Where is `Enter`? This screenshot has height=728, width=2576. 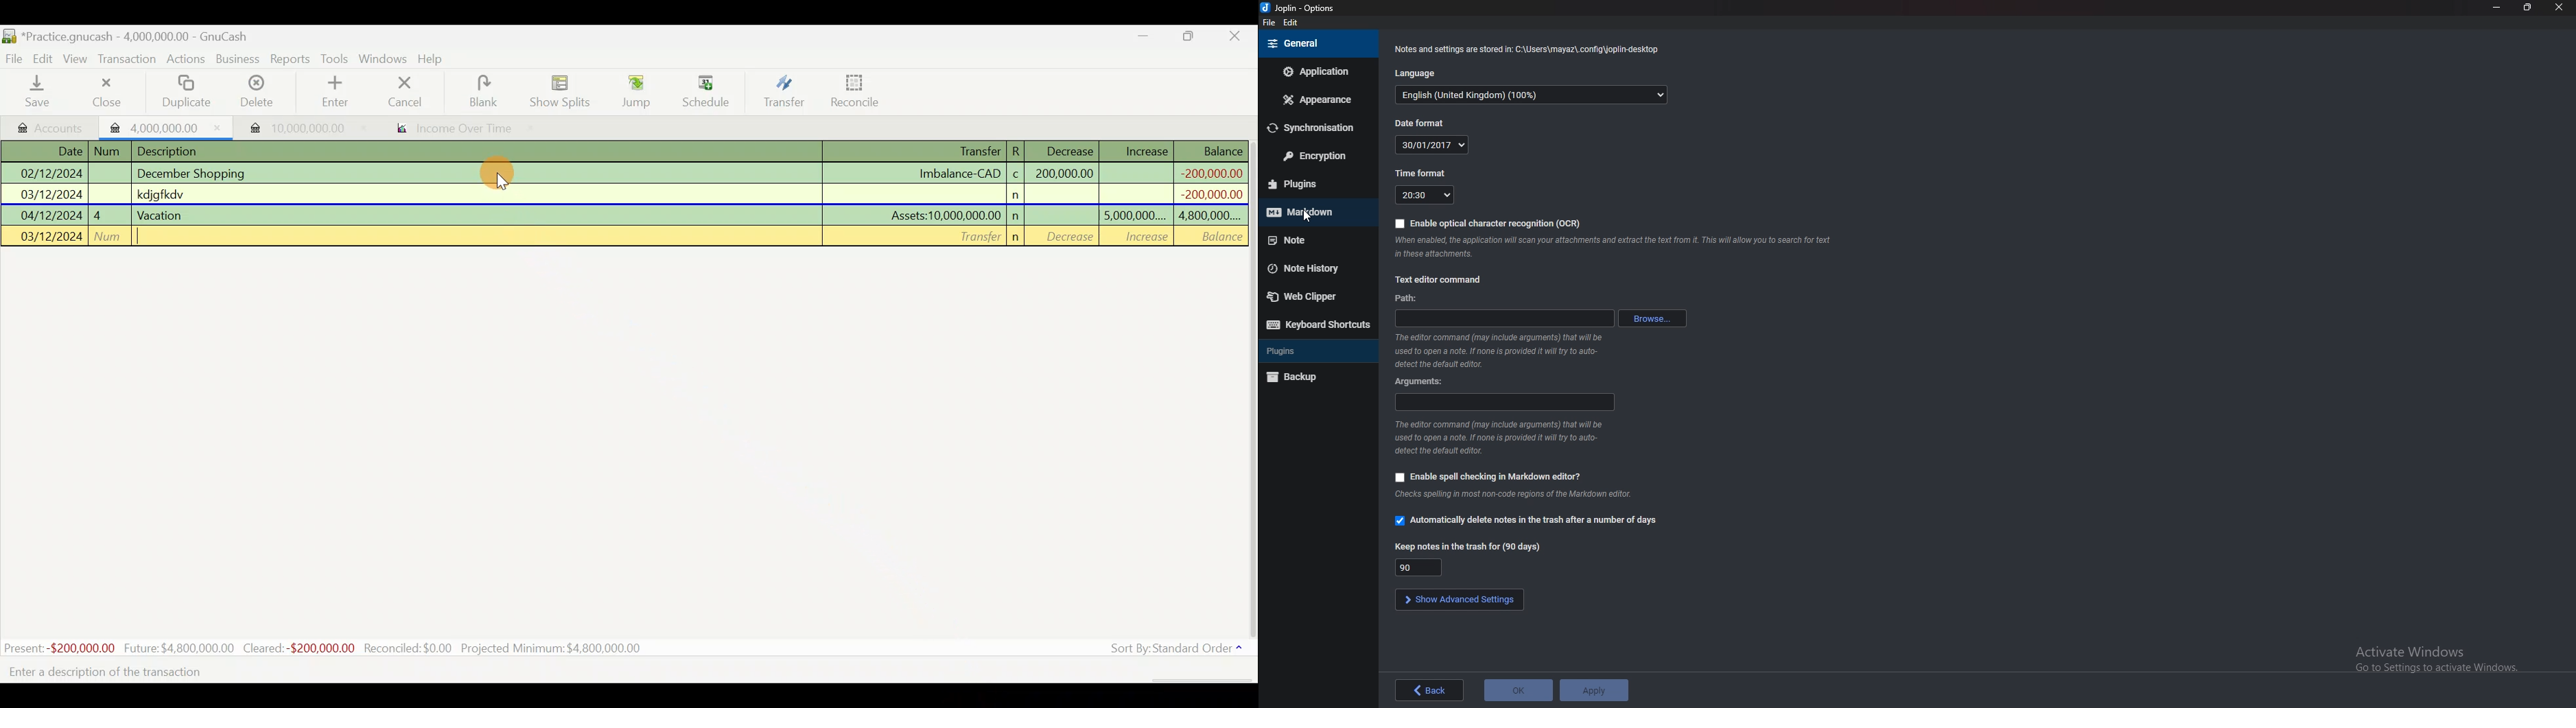
Enter is located at coordinates (334, 92).